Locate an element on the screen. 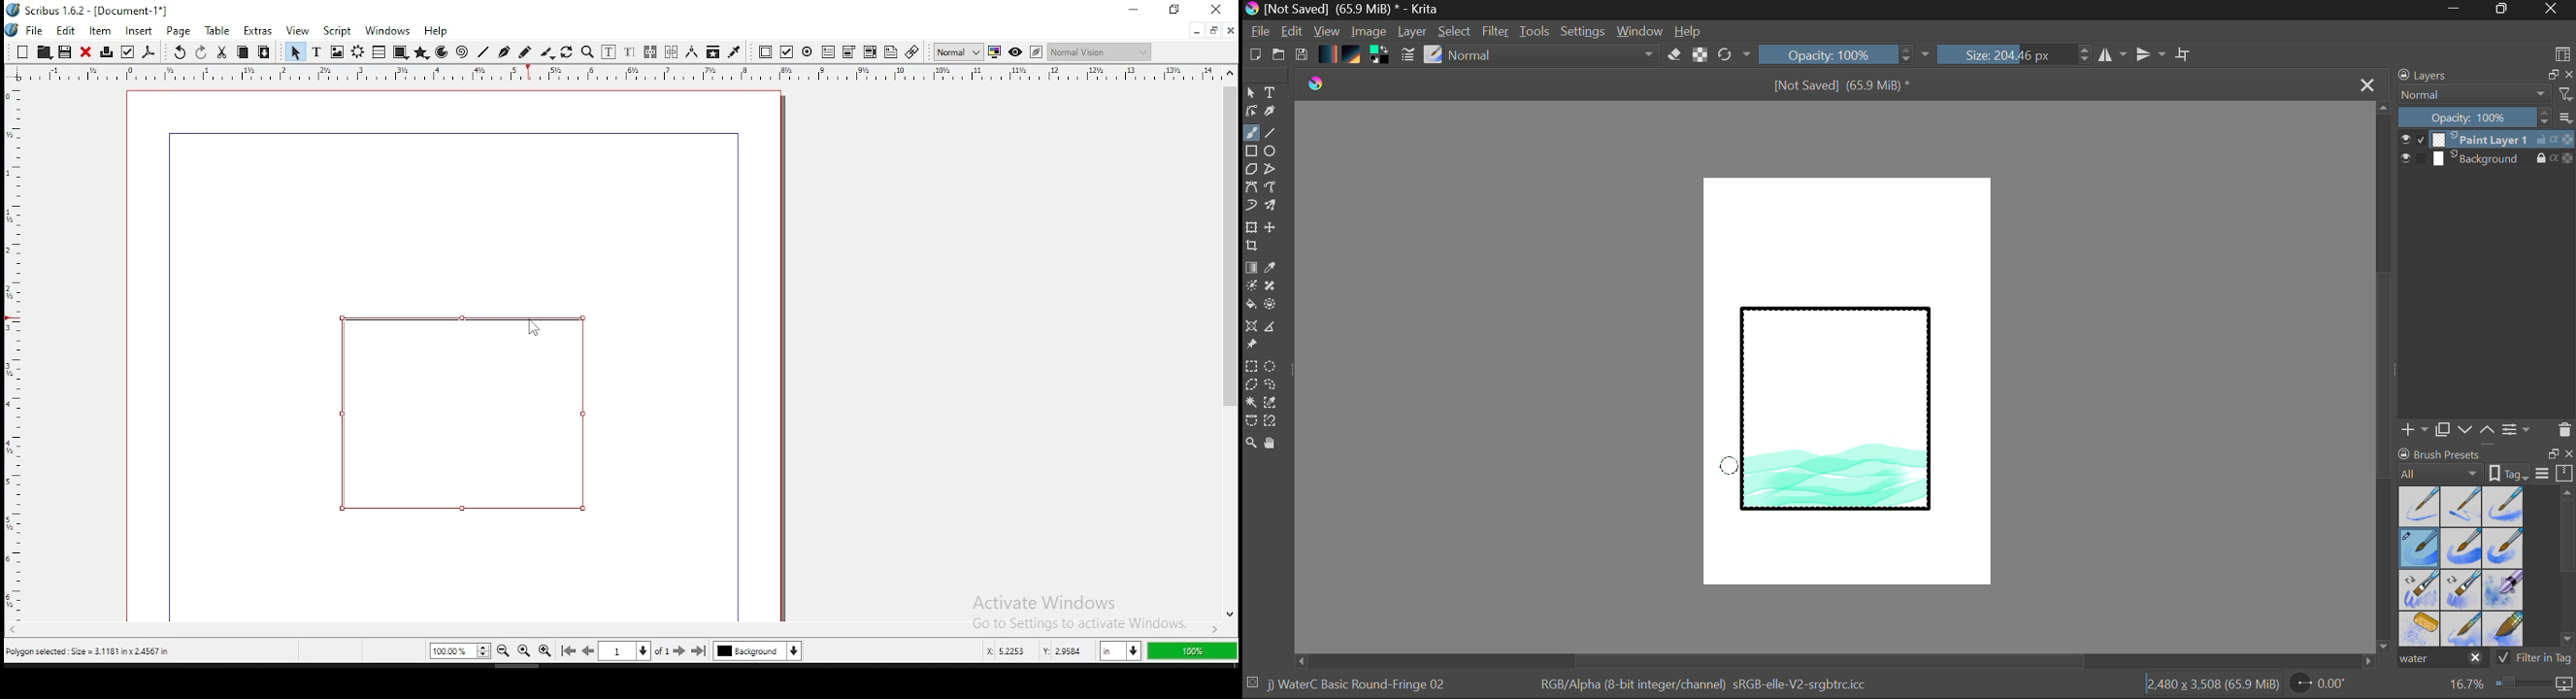 This screenshot has width=2576, height=700. insert is located at coordinates (140, 31).